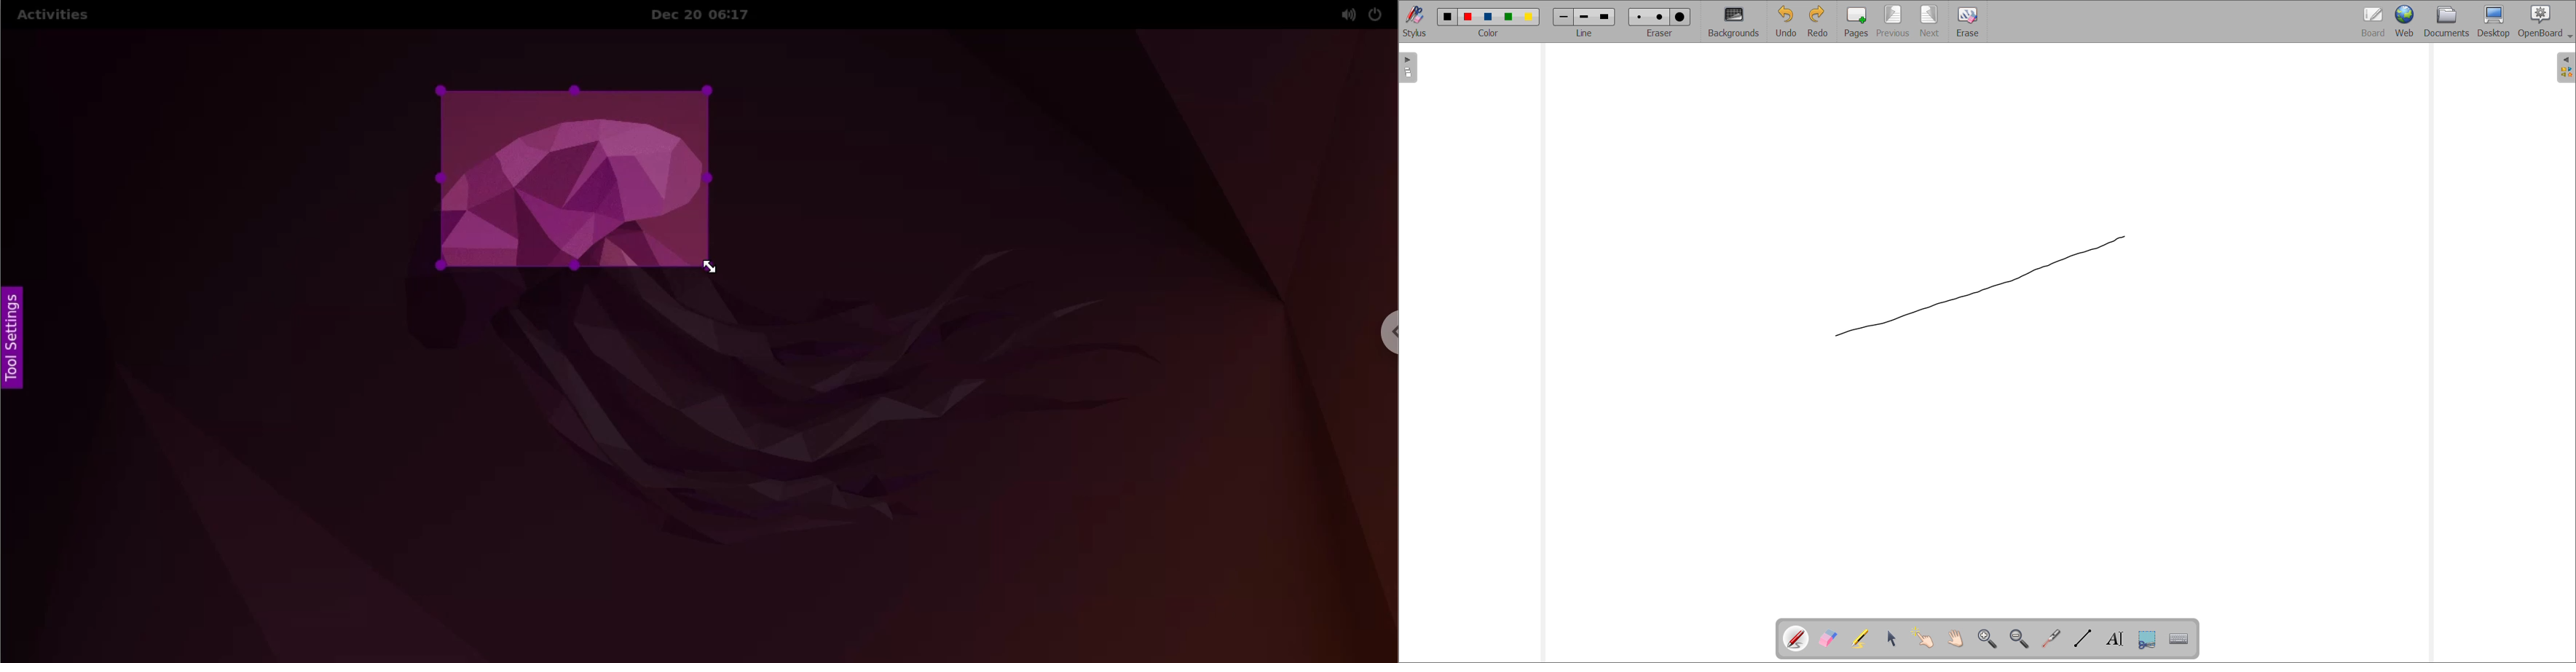  I want to click on color, so click(1510, 17).